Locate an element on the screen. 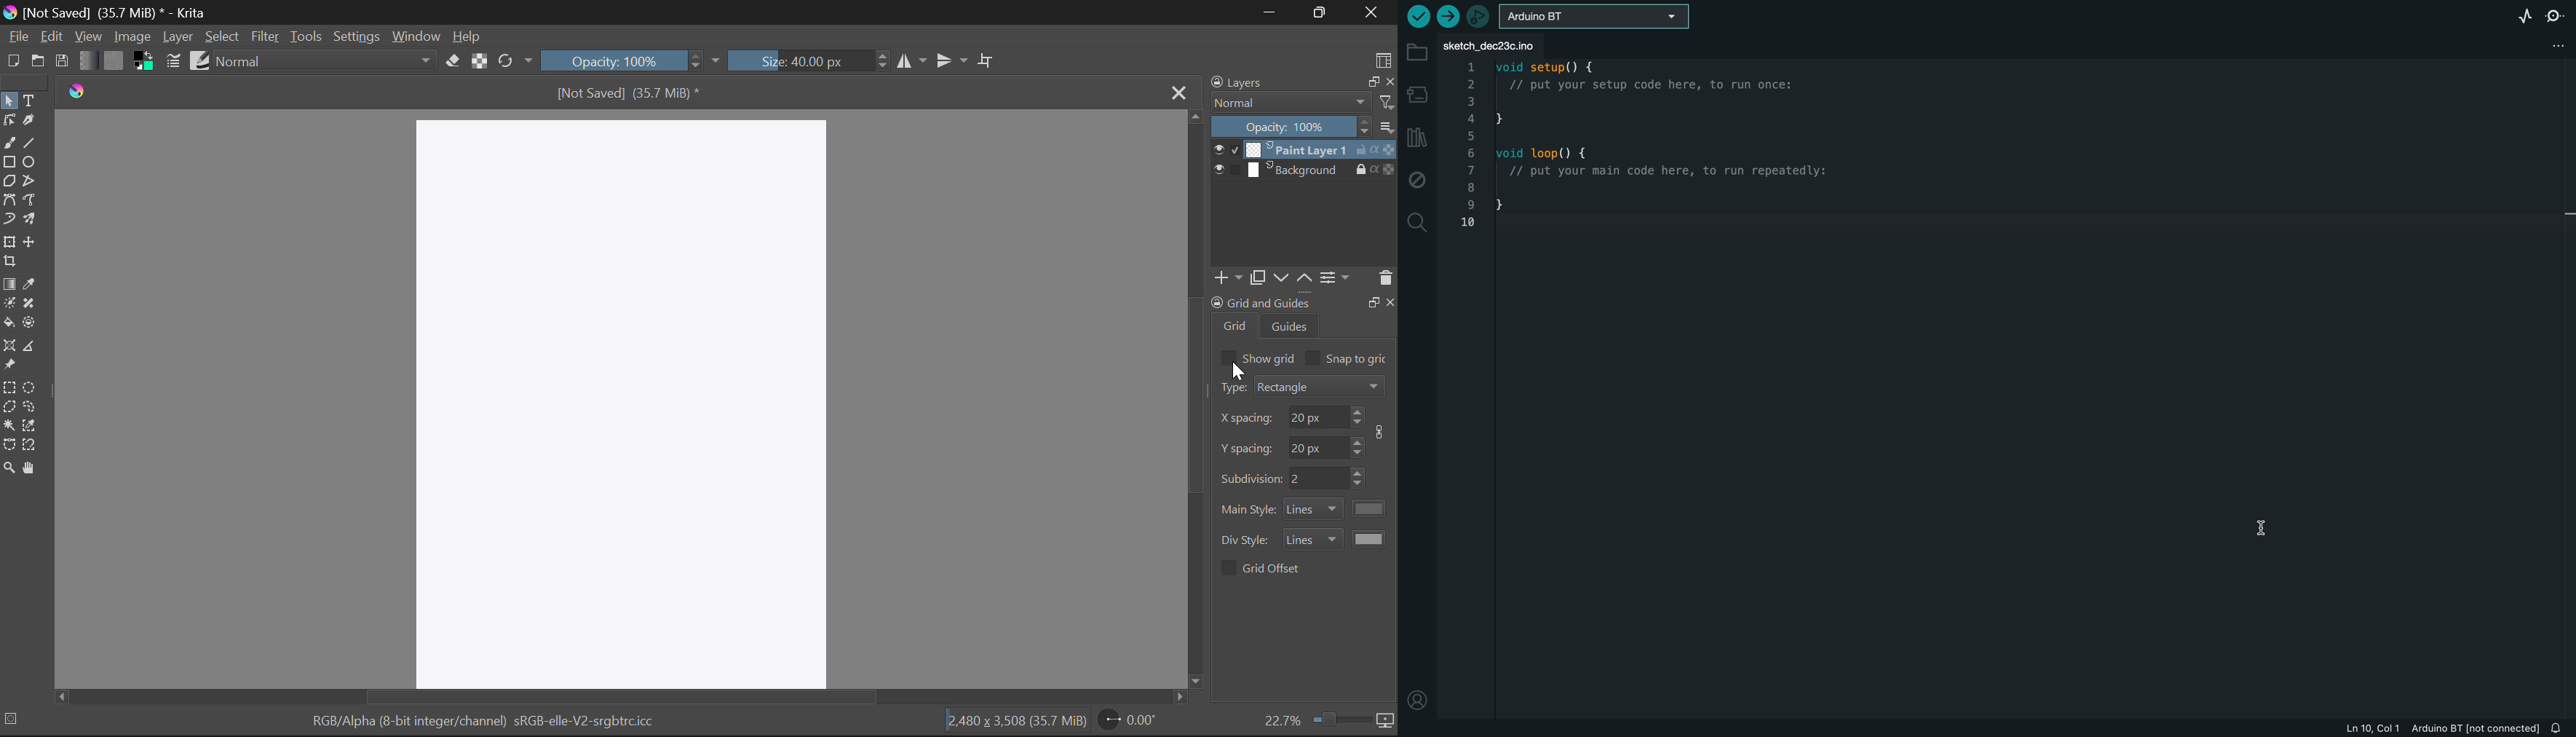 The height and width of the screenshot is (756, 2576). layer 2 is located at coordinates (1297, 170).